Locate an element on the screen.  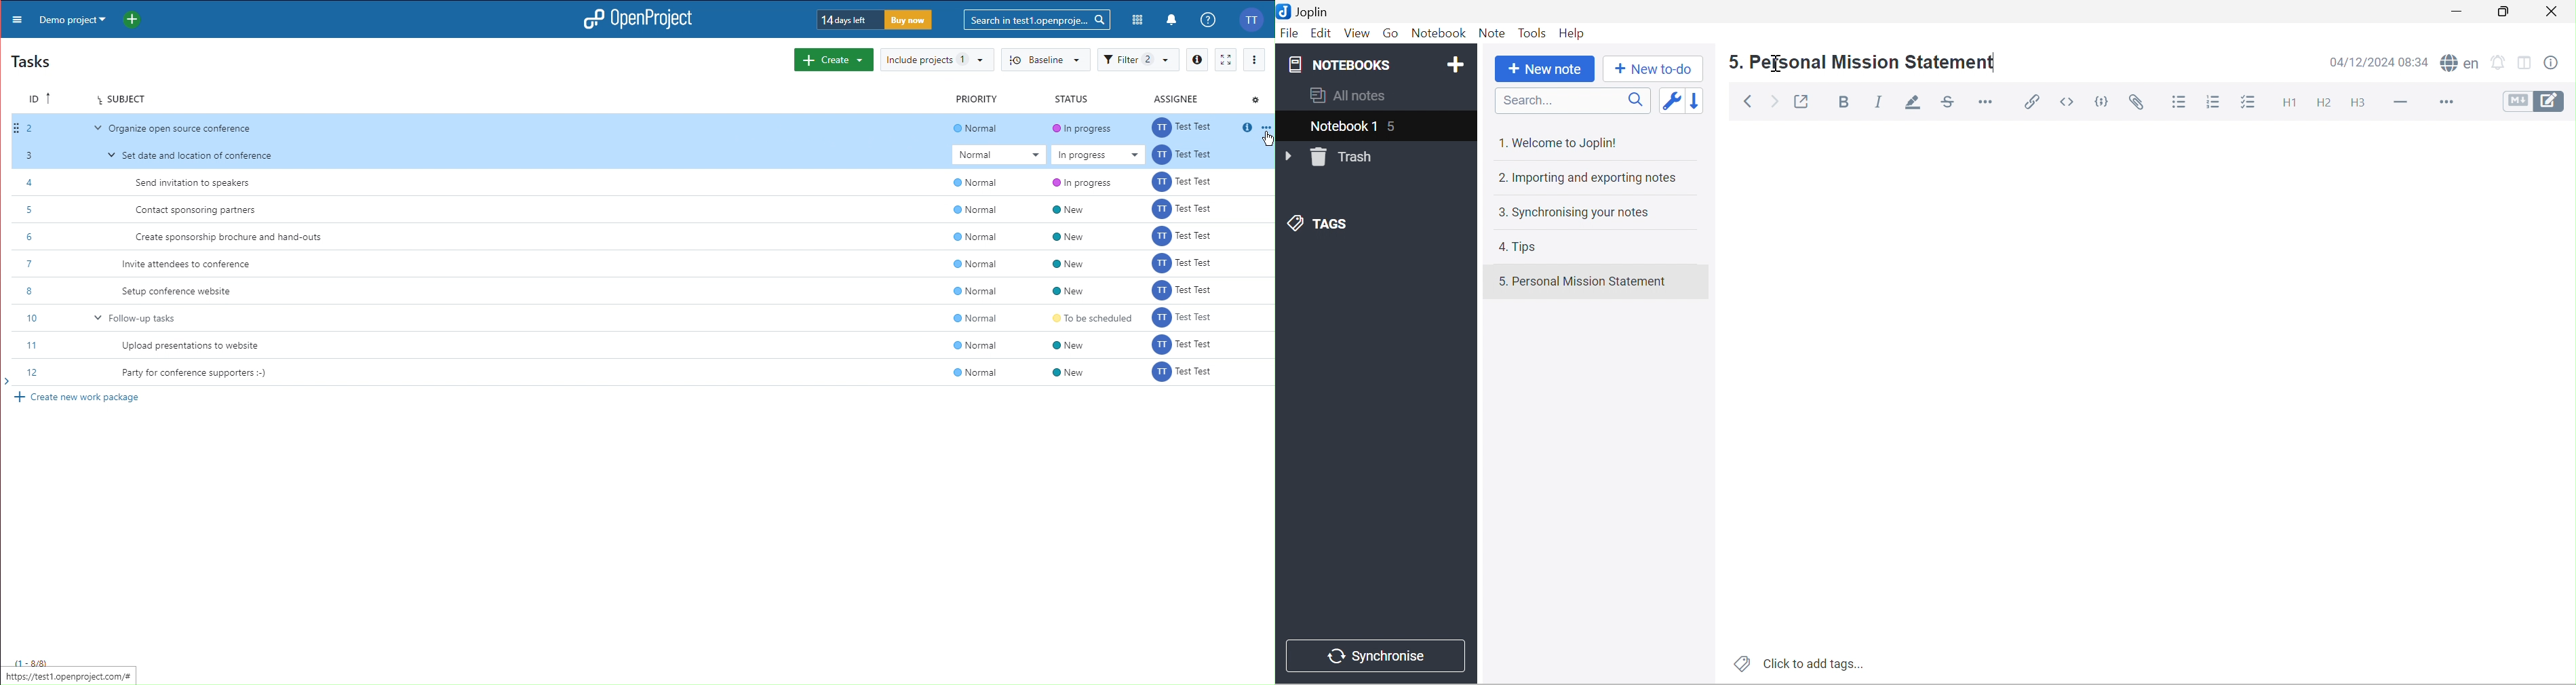
Strikethrough is located at coordinates (1949, 101).